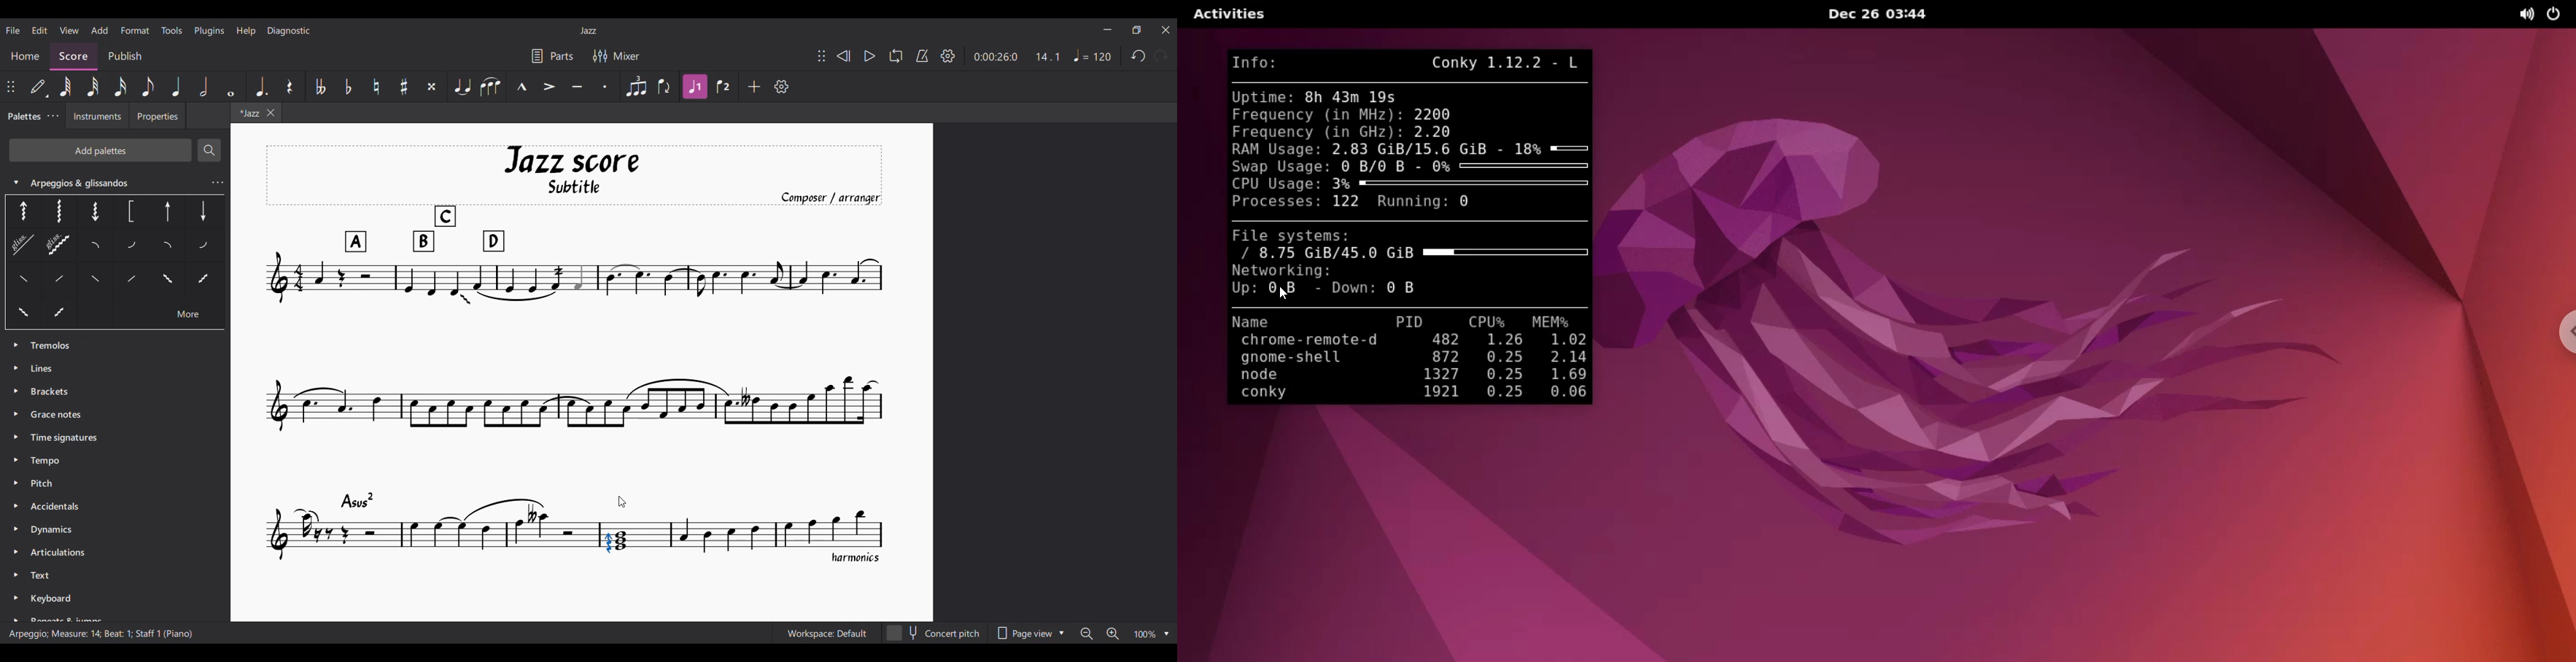 The image size is (2576, 672). I want to click on Score, current section highlighted, so click(69, 53).